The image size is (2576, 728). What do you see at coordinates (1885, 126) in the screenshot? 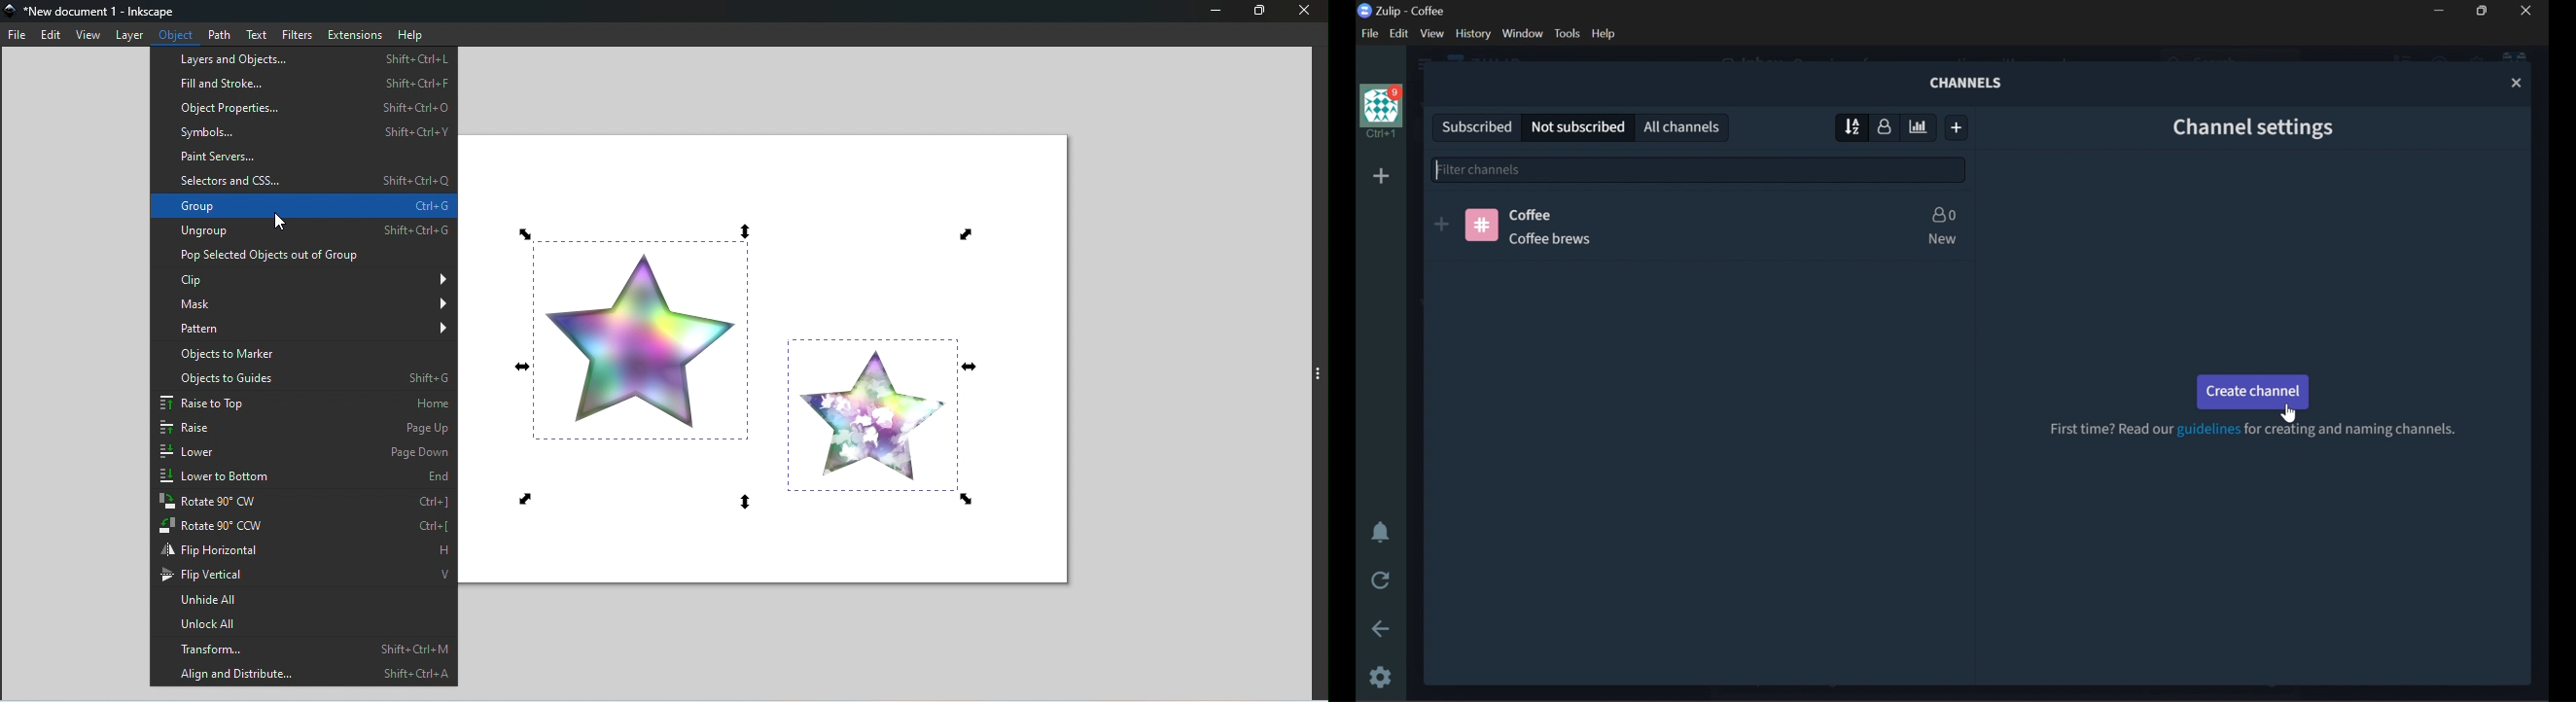
I see `SORT BY NUMBER` at bounding box center [1885, 126].